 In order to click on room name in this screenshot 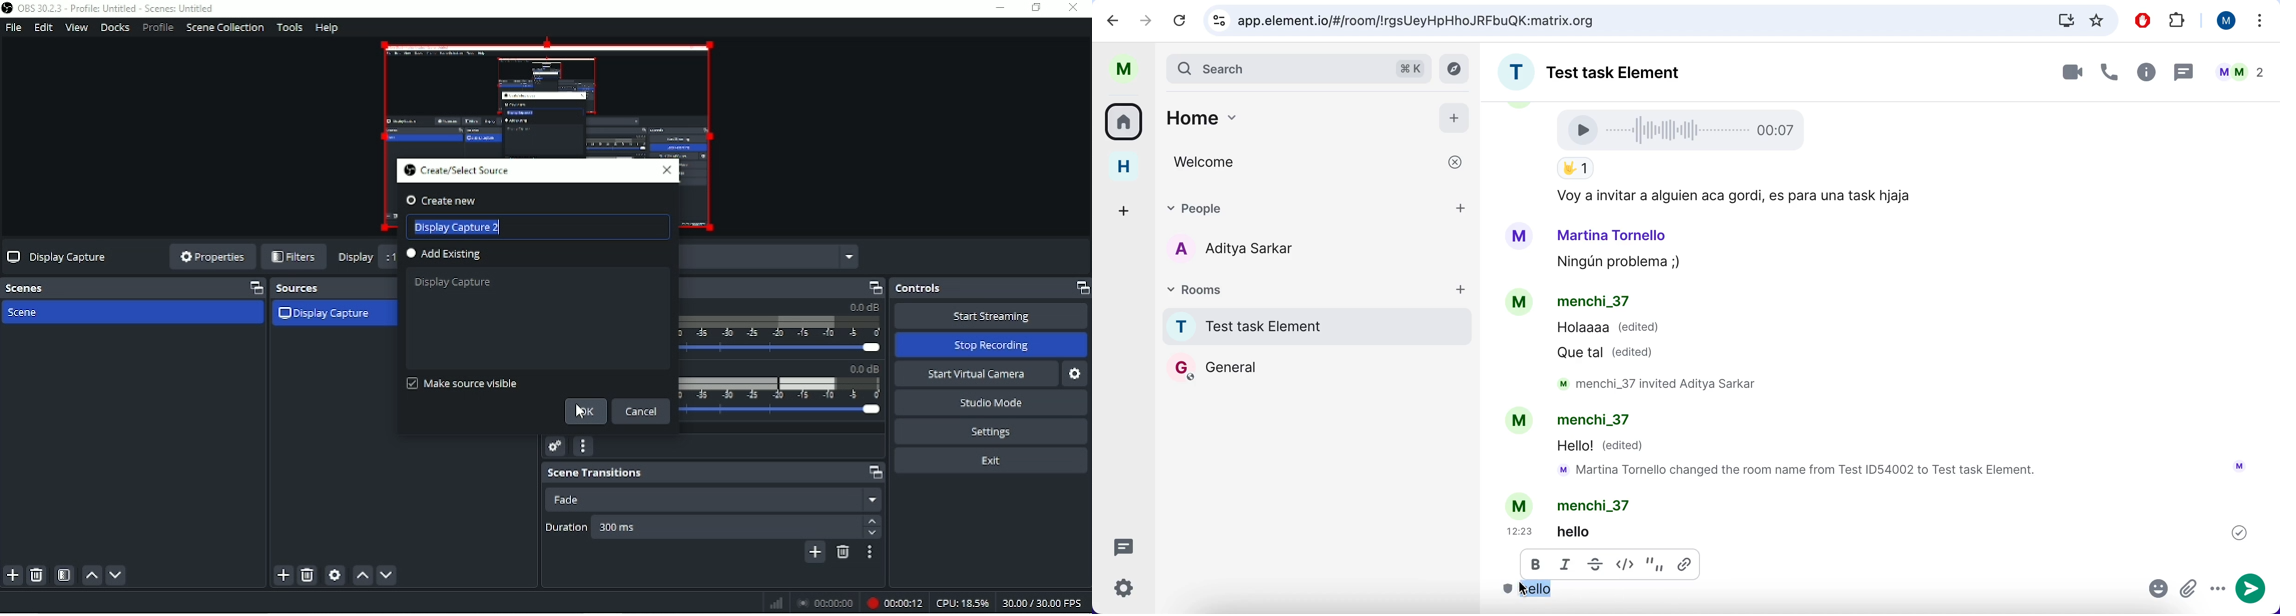, I will do `click(1608, 69)`.